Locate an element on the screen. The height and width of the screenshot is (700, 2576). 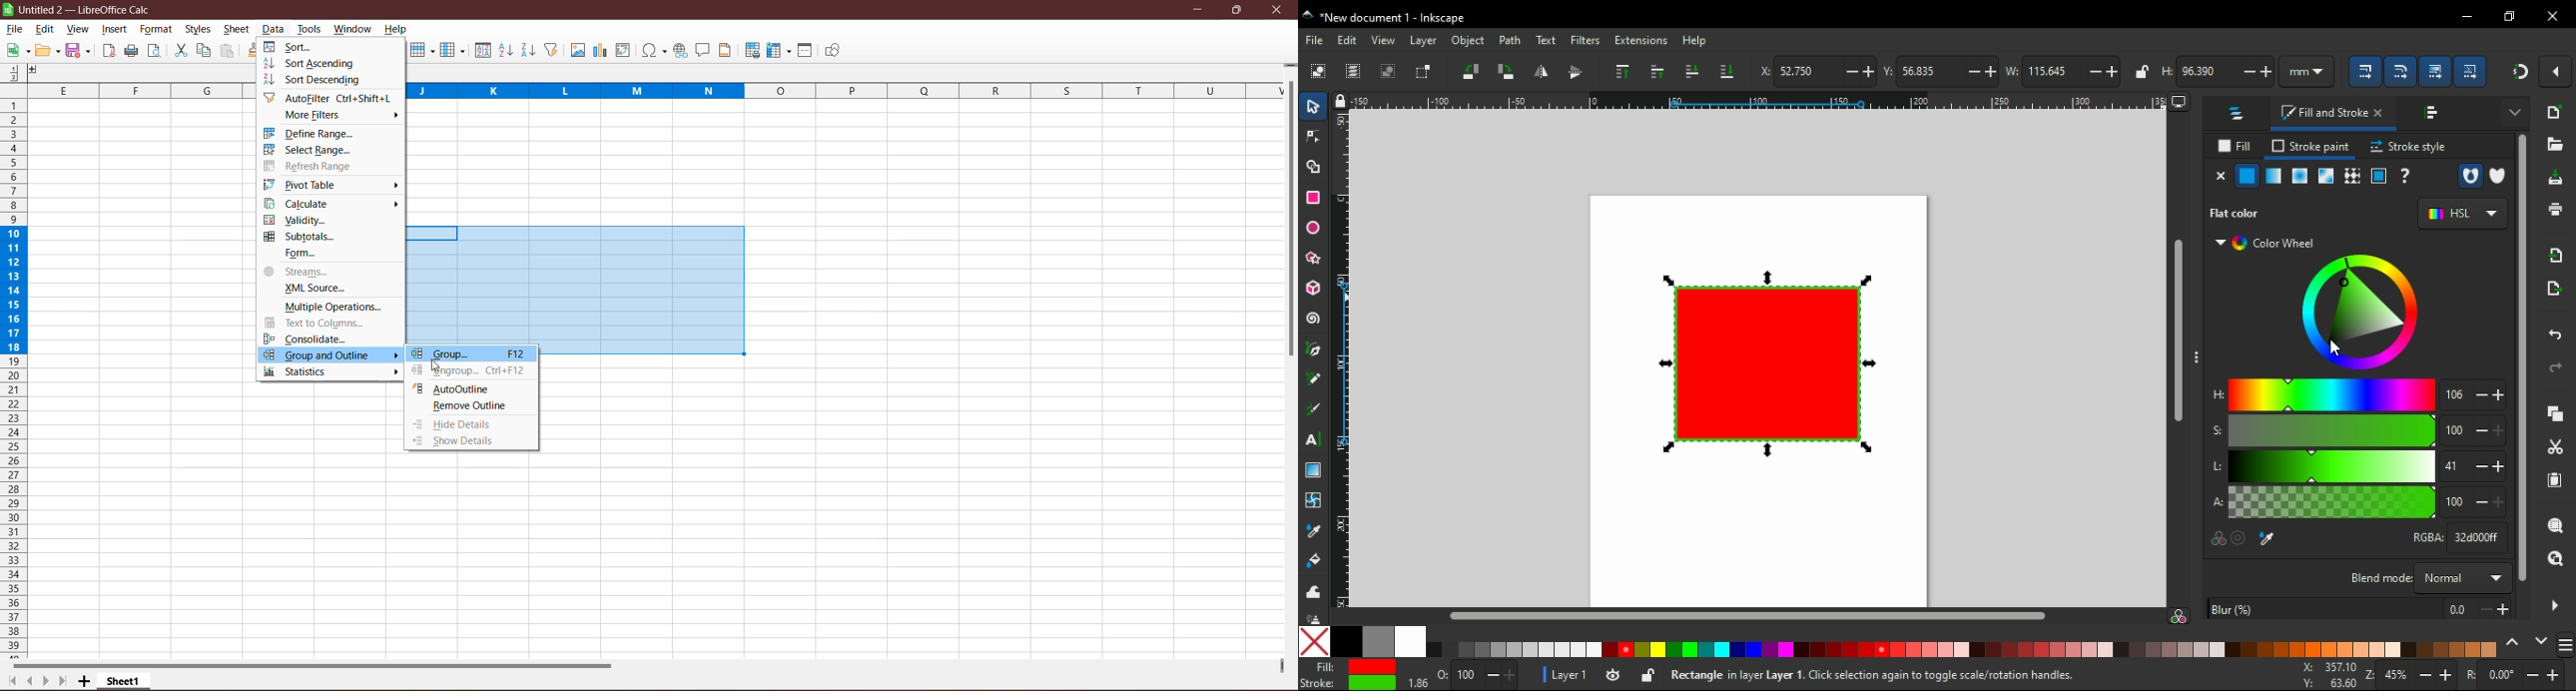
color wheel is located at coordinates (2268, 244).